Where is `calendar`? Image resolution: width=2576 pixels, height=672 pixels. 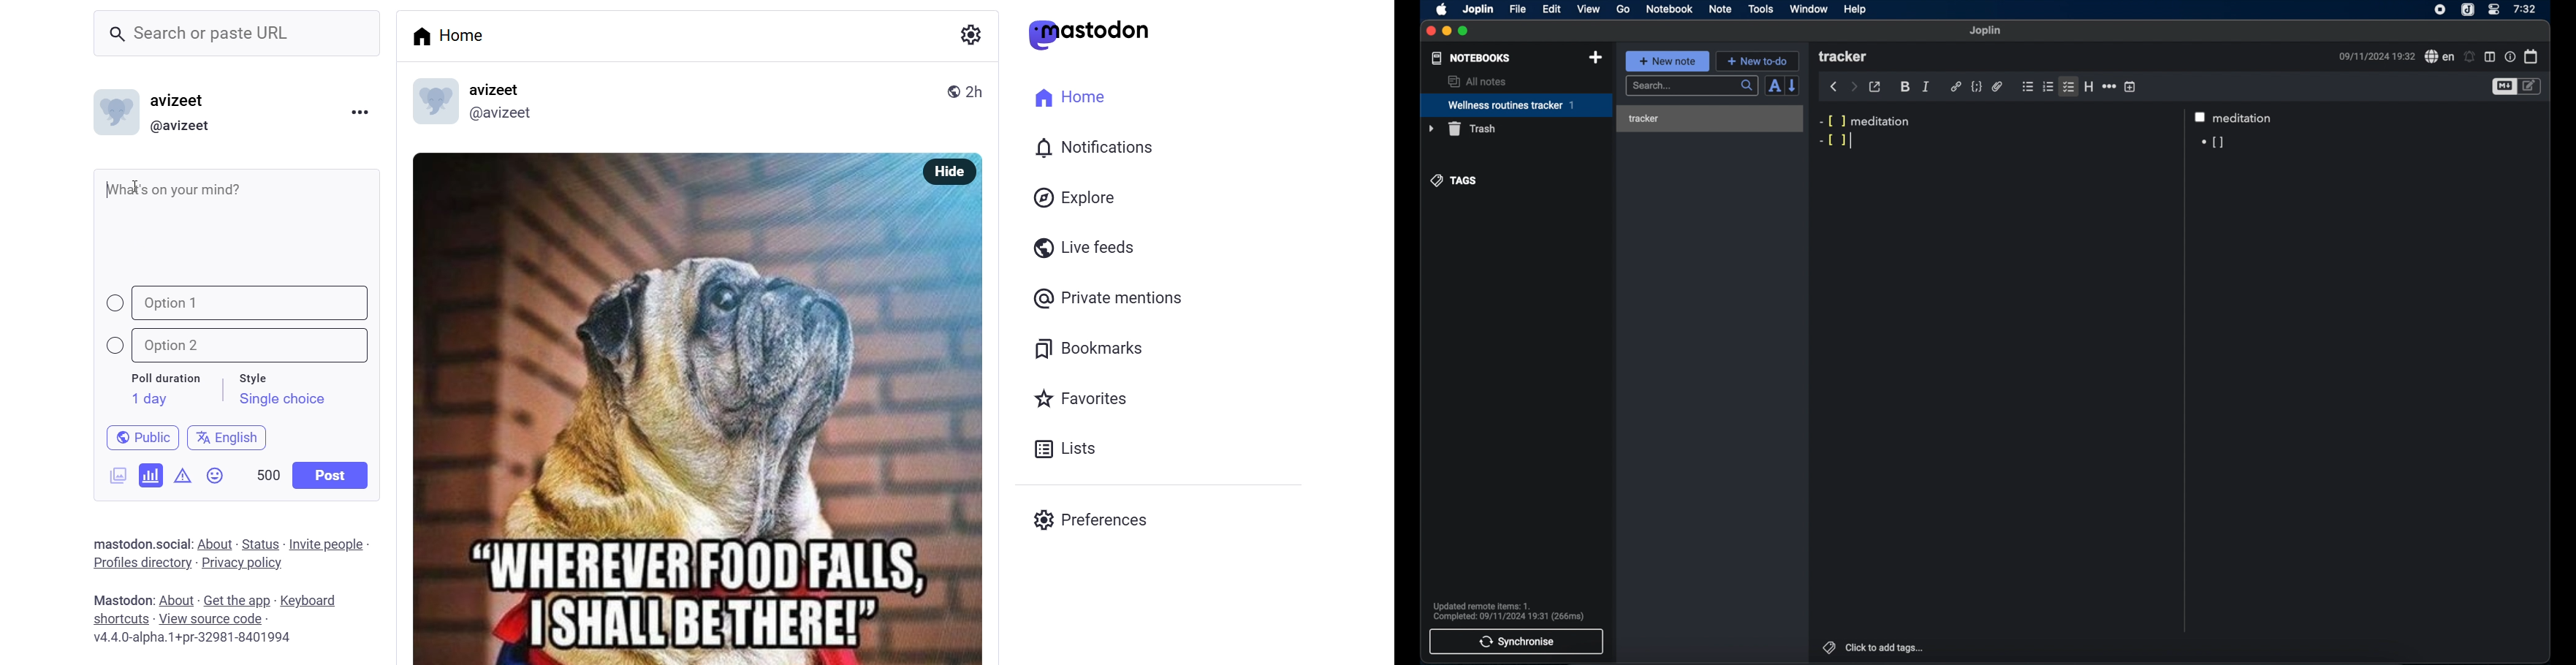 calendar is located at coordinates (2532, 56).